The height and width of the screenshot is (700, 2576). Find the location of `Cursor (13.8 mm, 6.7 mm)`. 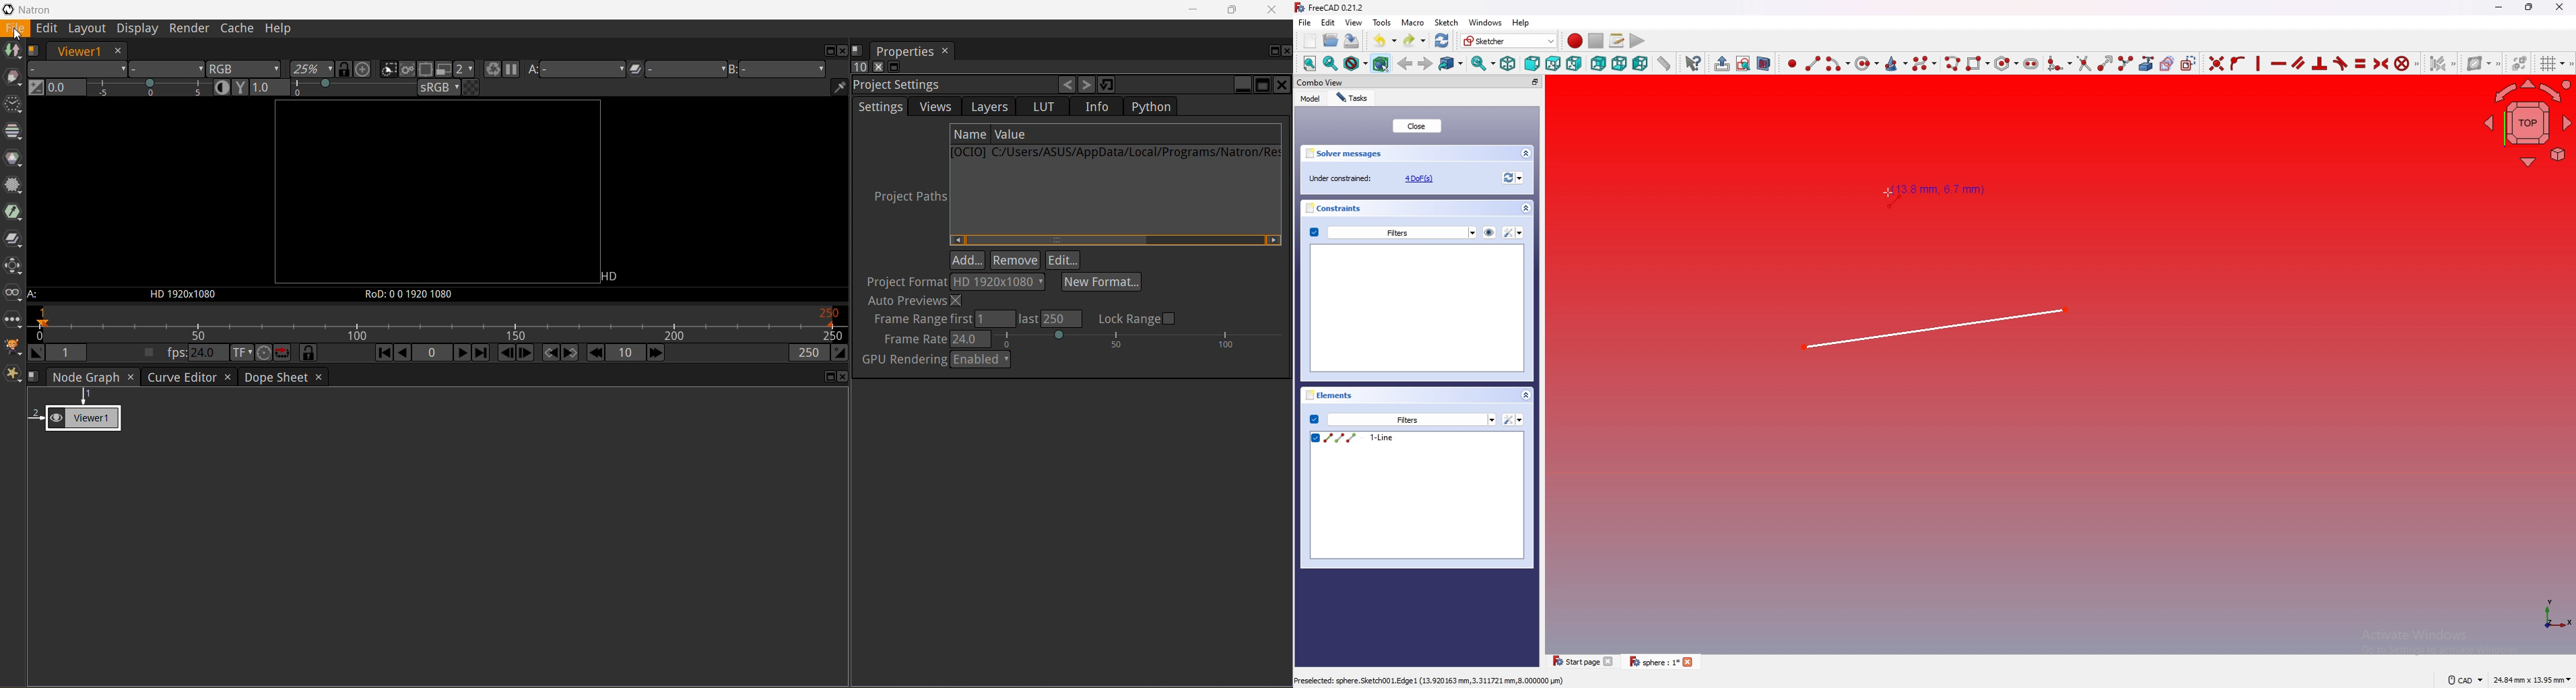

Cursor (13.8 mm, 6.7 mm) is located at coordinates (1934, 192).